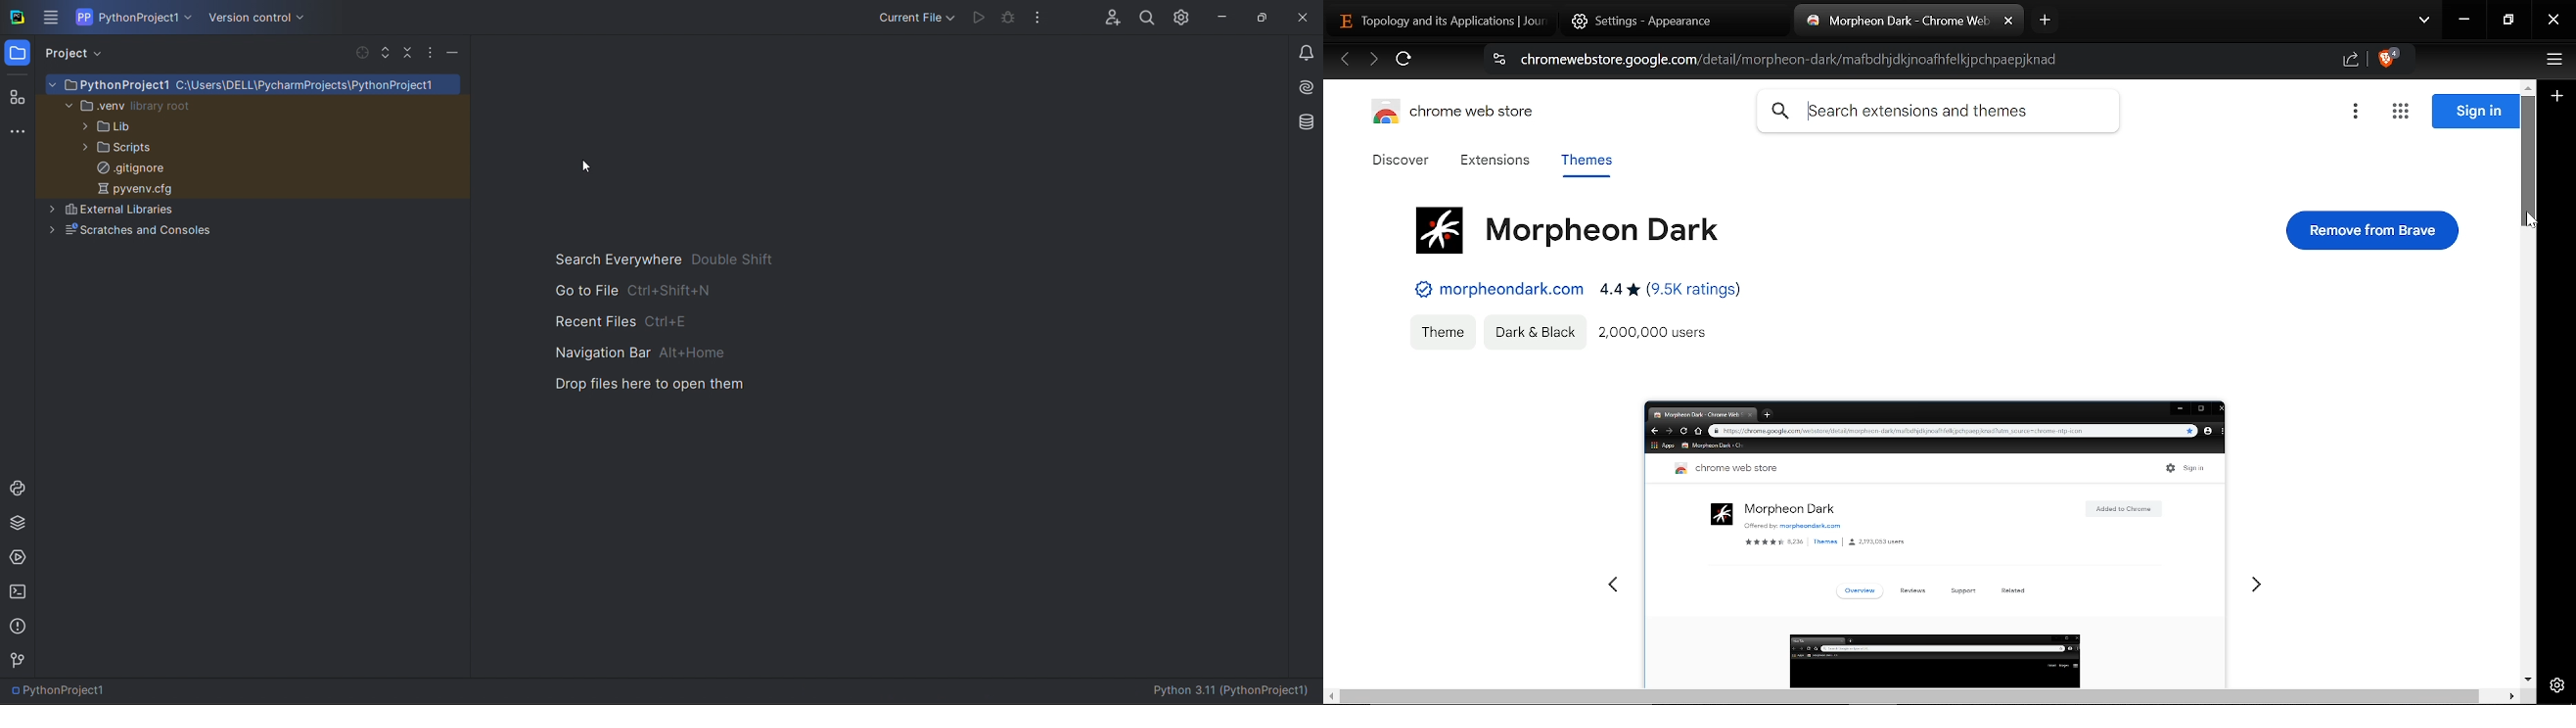 The image size is (2576, 728). What do you see at coordinates (1305, 83) in the screenshot?
I see `ai assistant` at bounding box center [1305, 83].